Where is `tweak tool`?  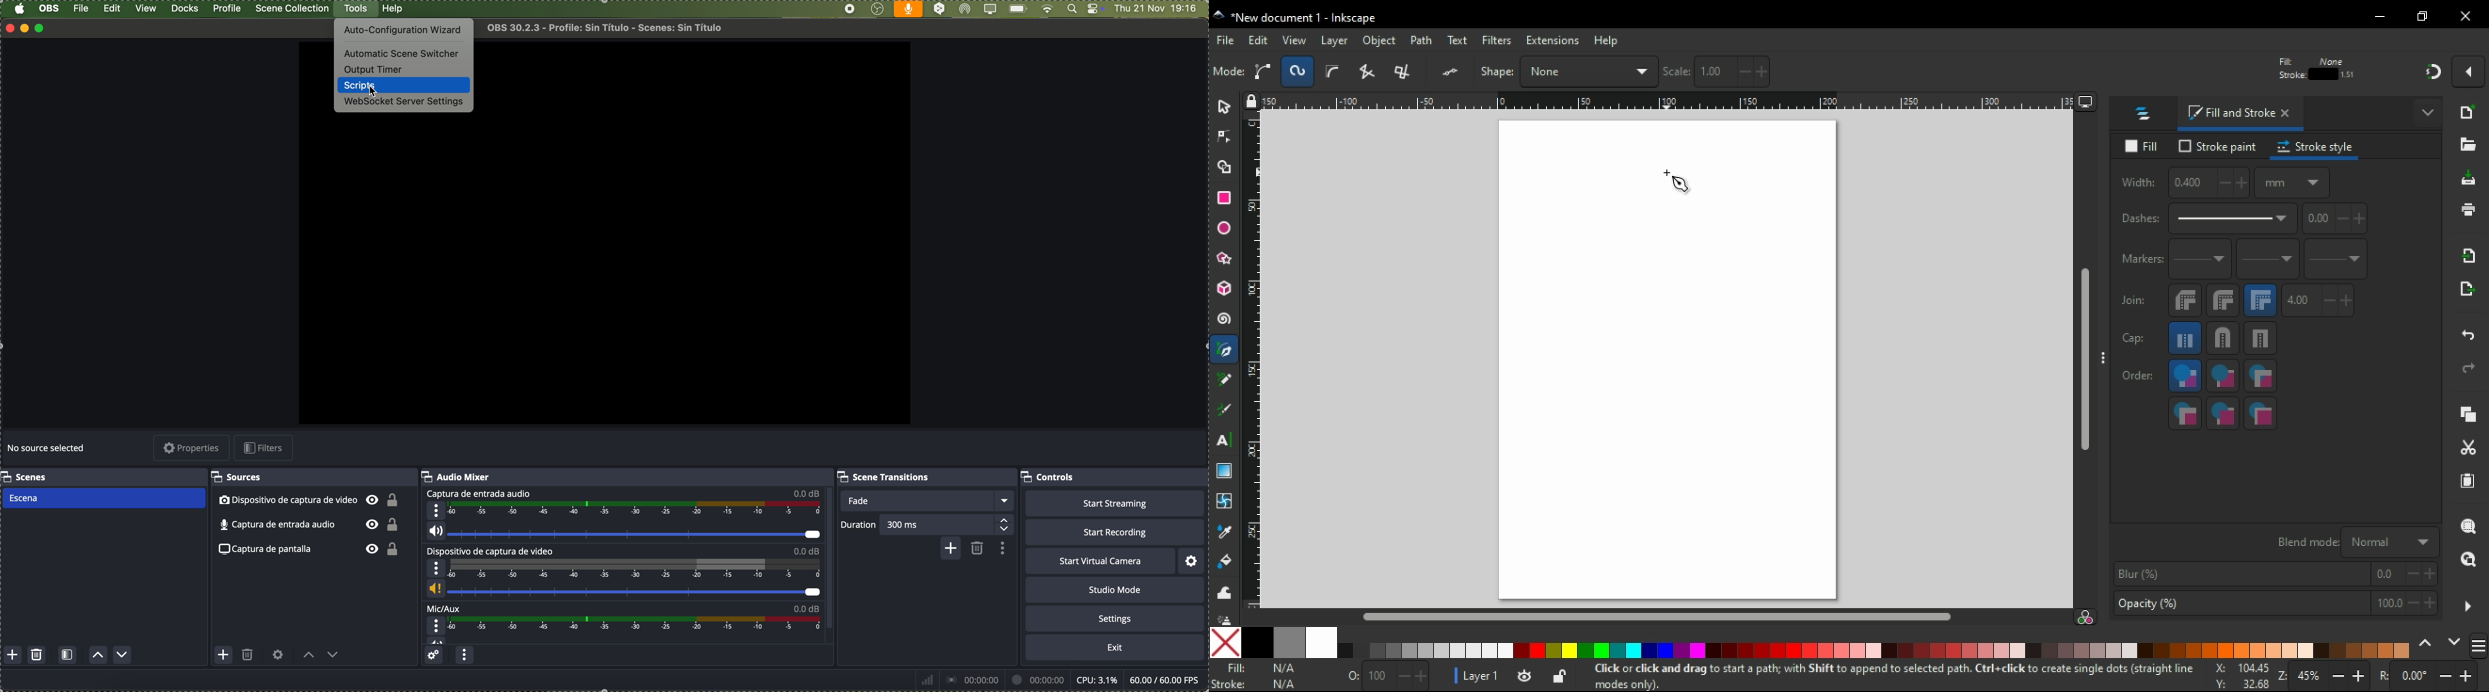
tweak tool is located at coordinates (1224, 592).